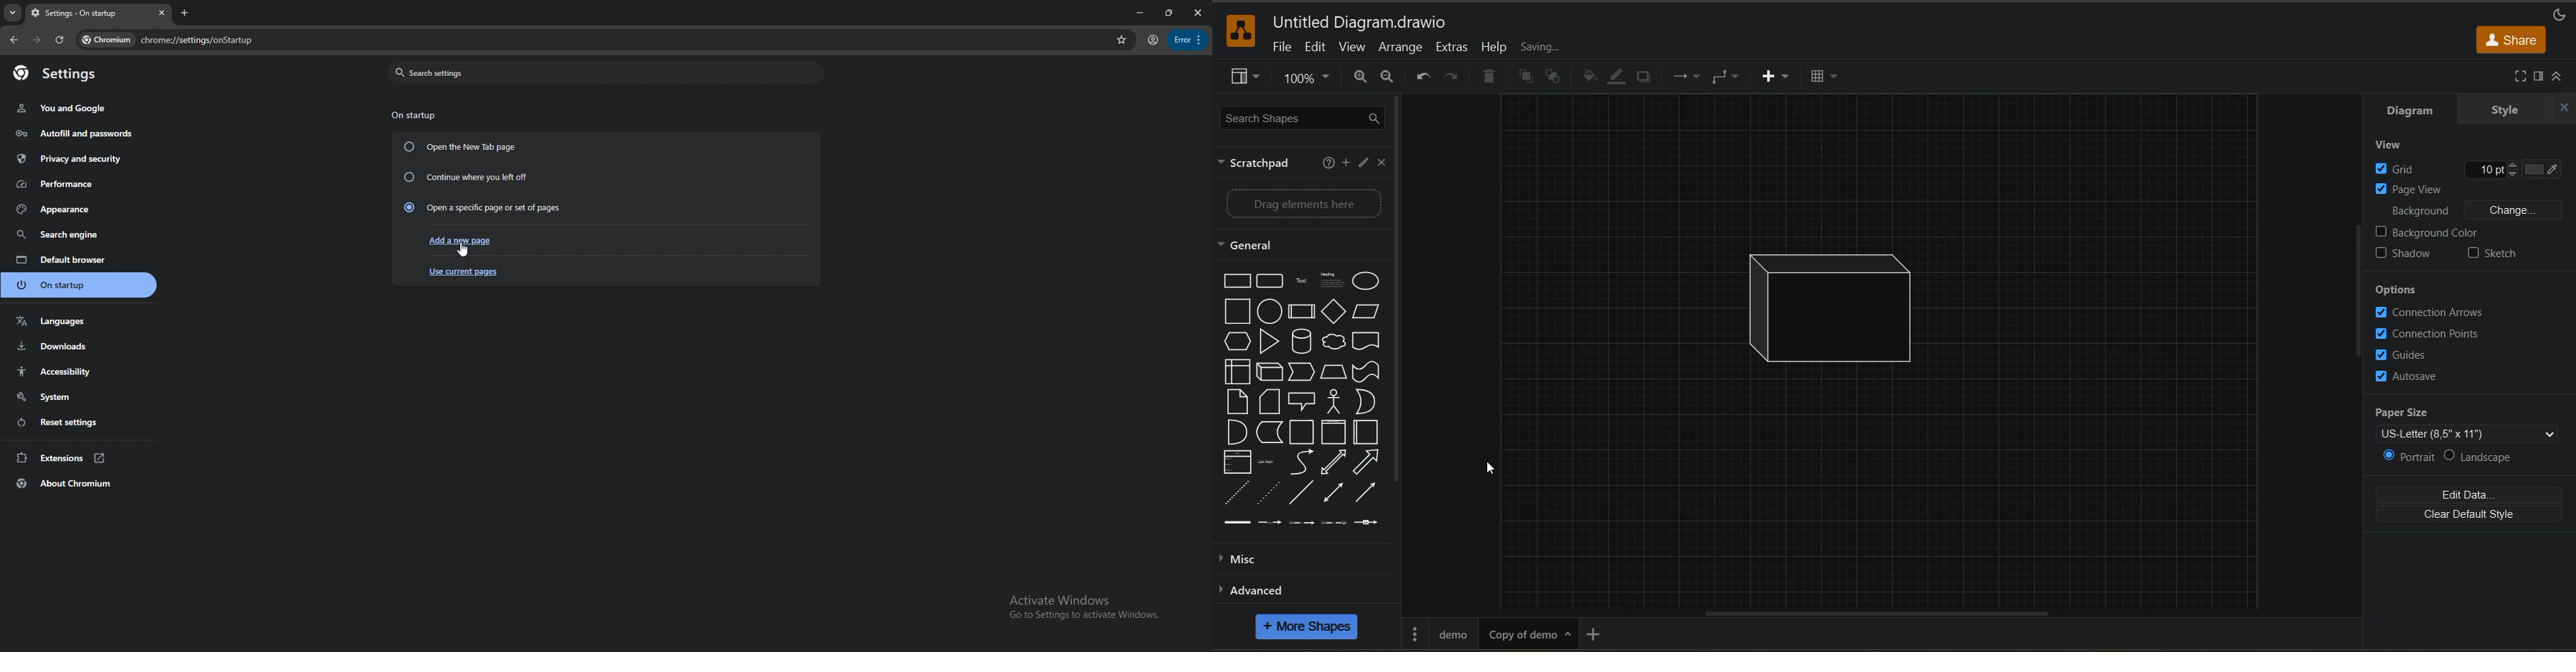 This screenshot has height=672, width=2576. I want to click on file, so click(1287, 47).